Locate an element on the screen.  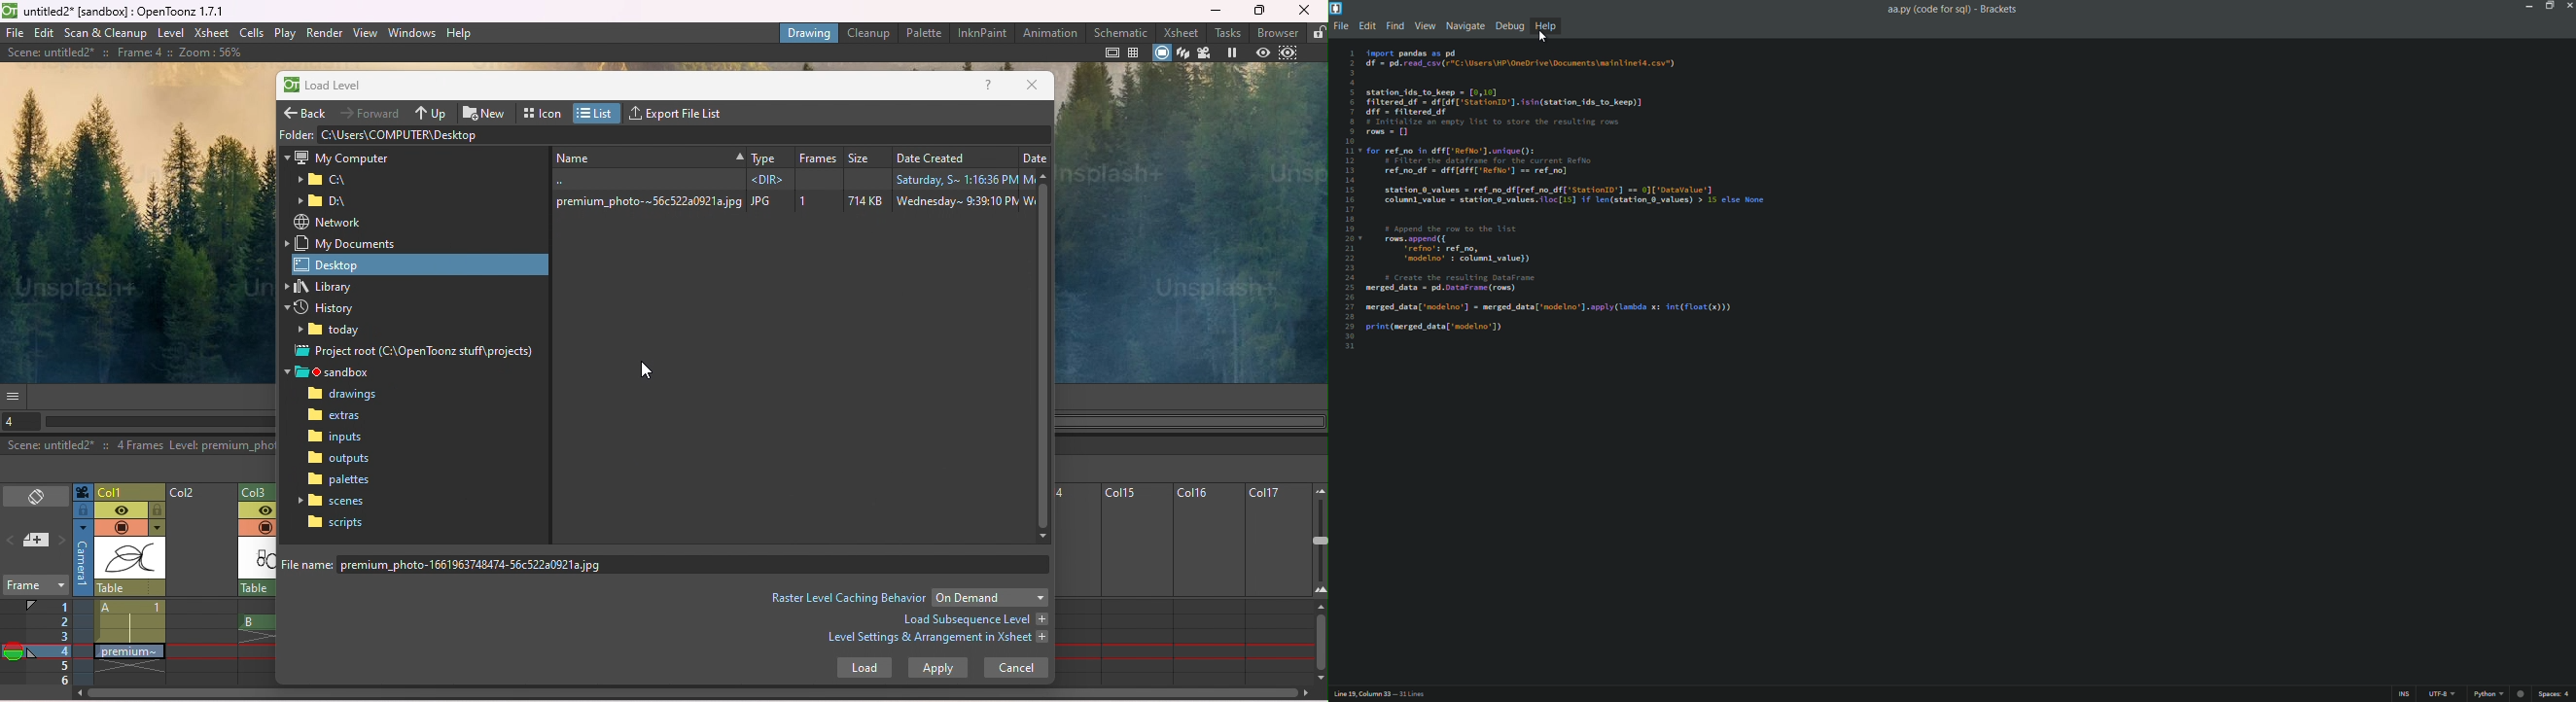
Folder is located at coordinates (296, 133).